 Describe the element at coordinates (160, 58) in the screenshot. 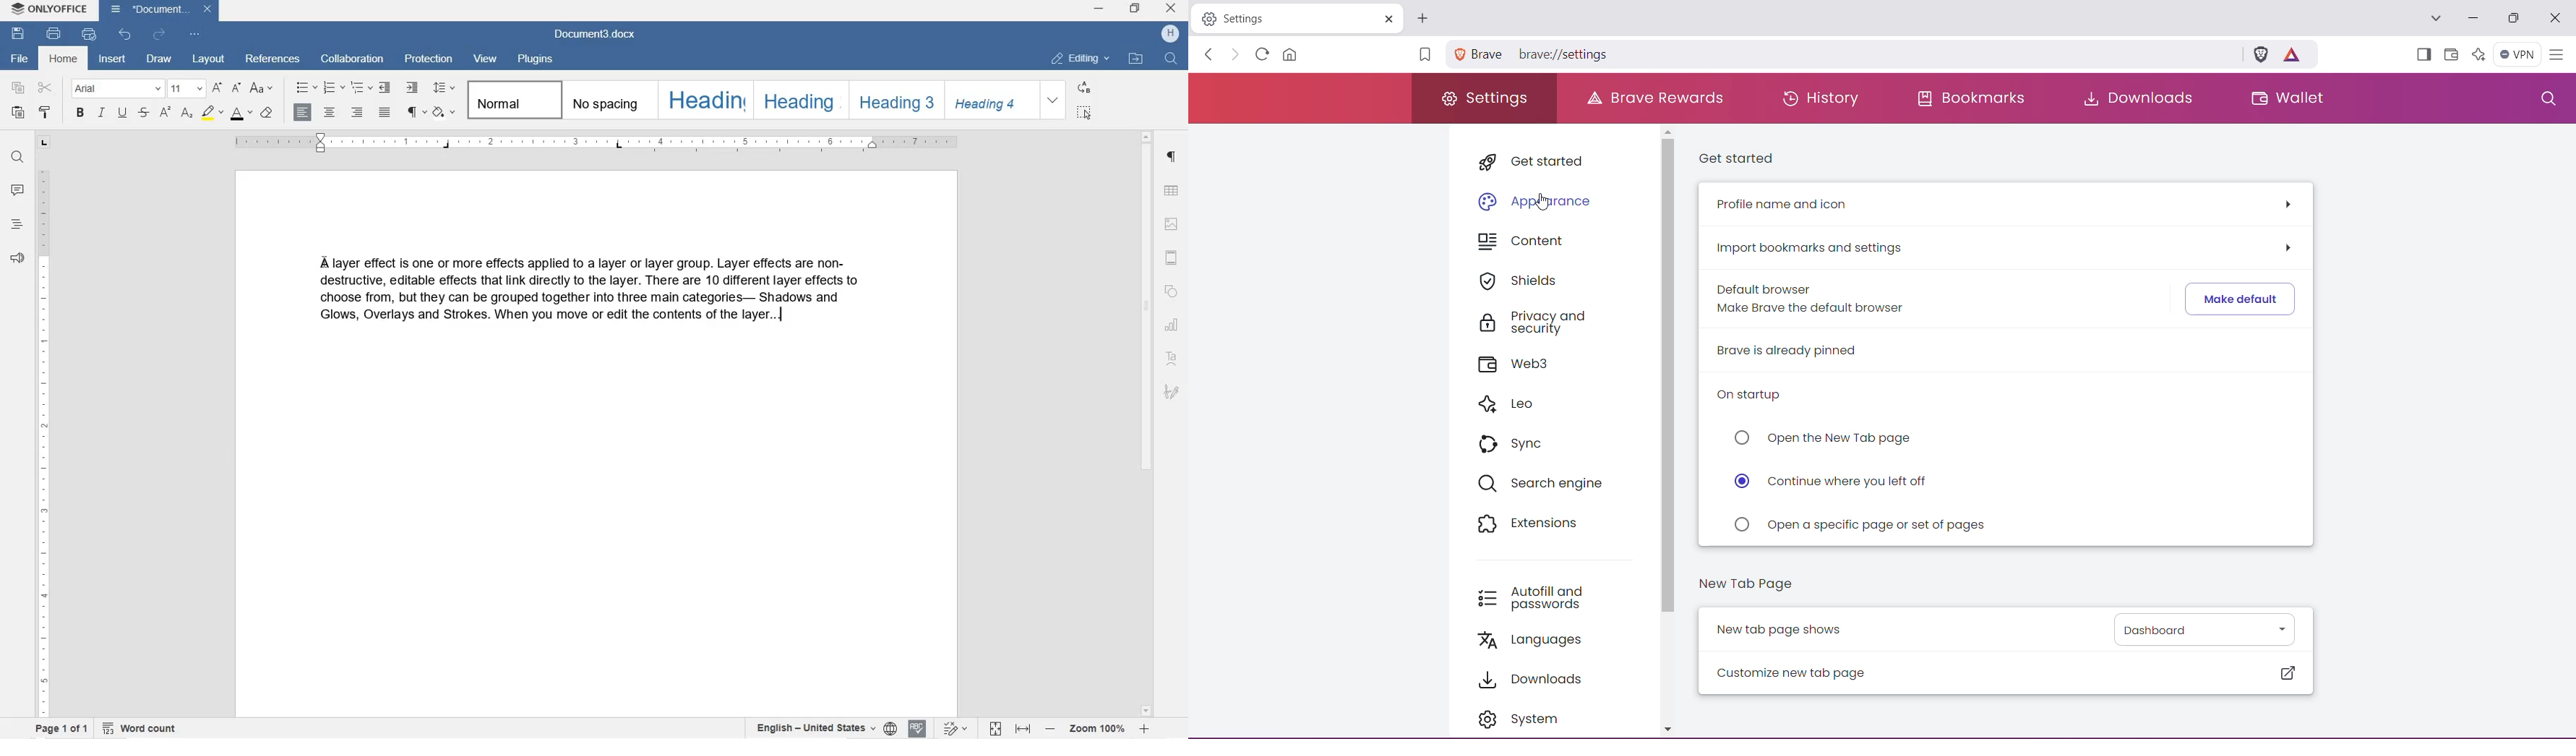

I see `DRAW` at that location.